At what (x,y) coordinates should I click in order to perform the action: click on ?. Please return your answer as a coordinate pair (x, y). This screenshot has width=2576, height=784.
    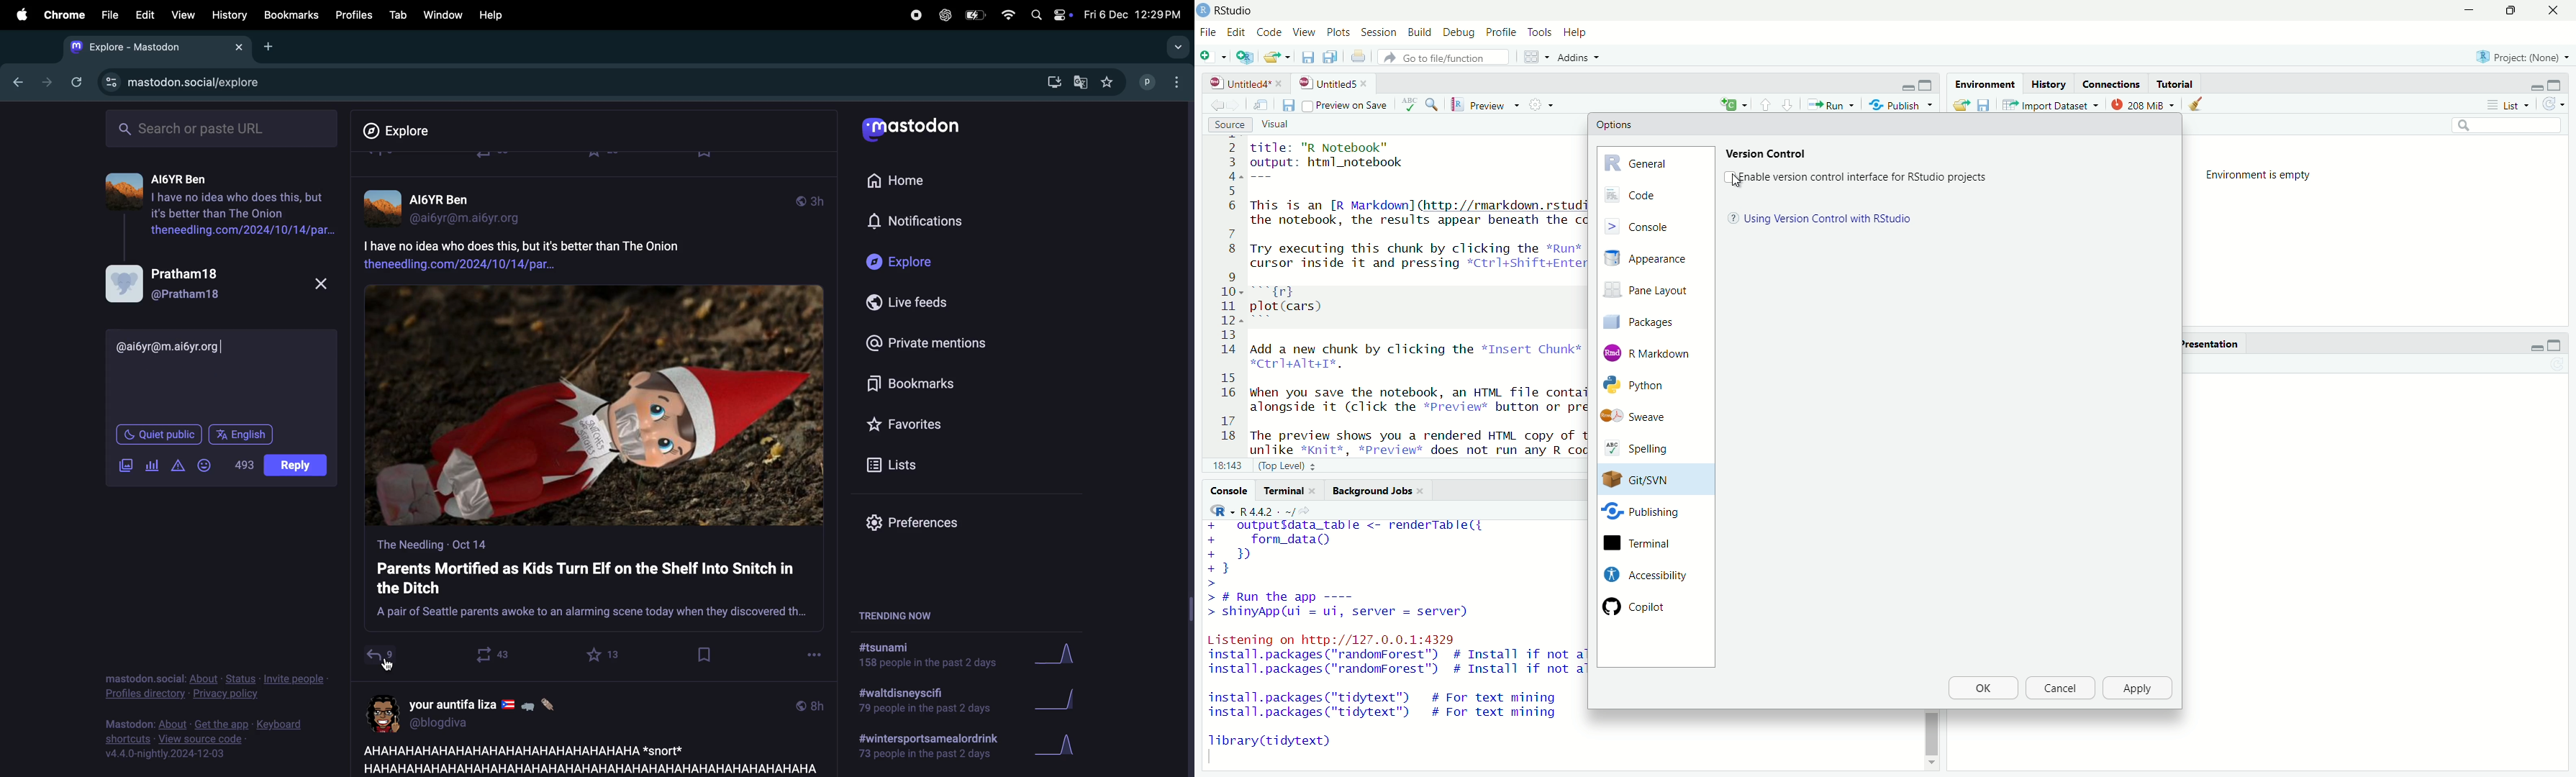
    Looking at the image, I should click on (1731, 219).